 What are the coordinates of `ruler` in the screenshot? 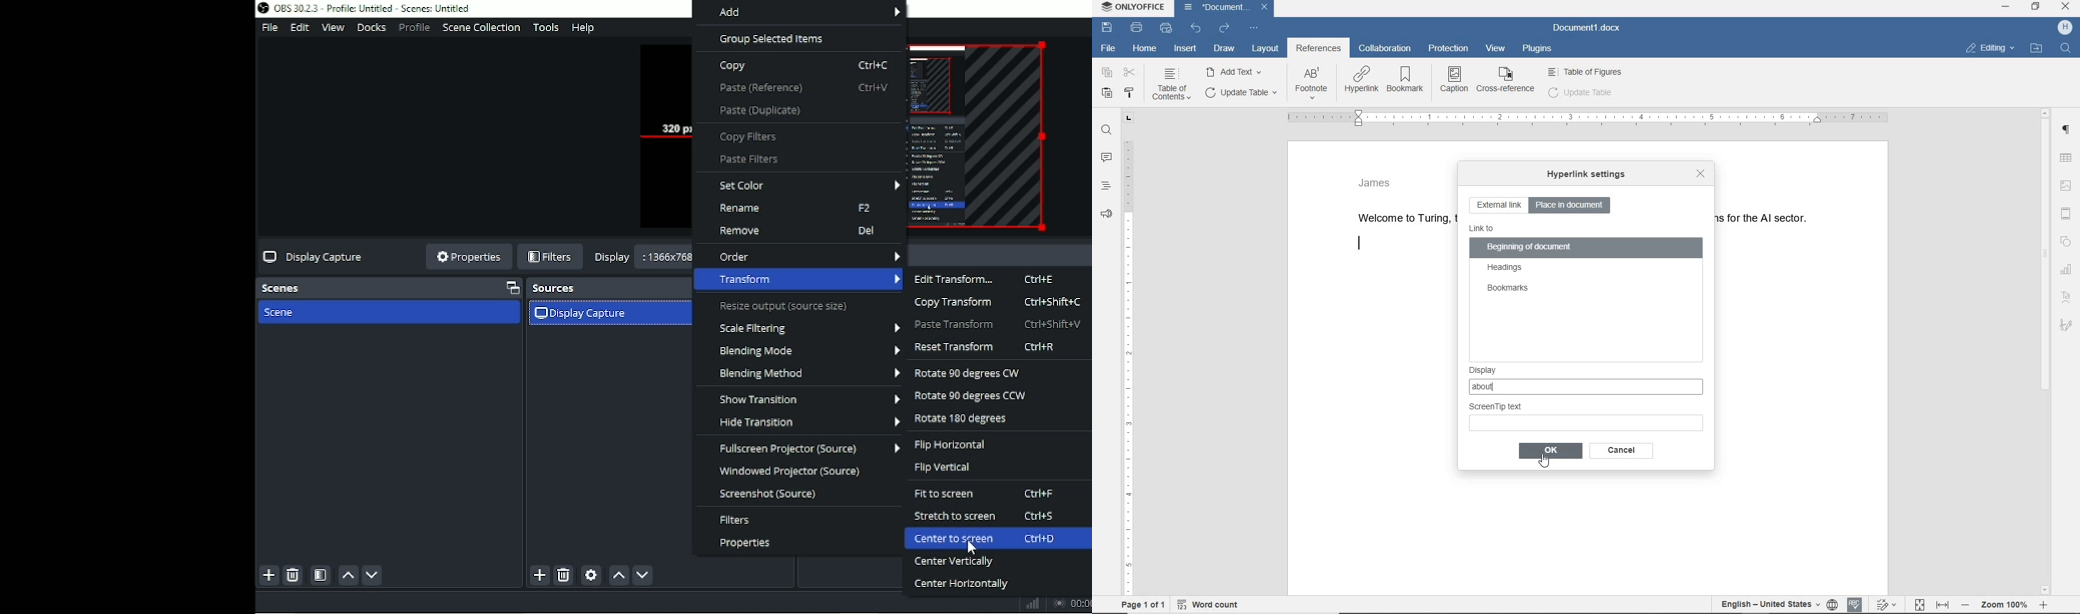 It's located at (1127, 354).